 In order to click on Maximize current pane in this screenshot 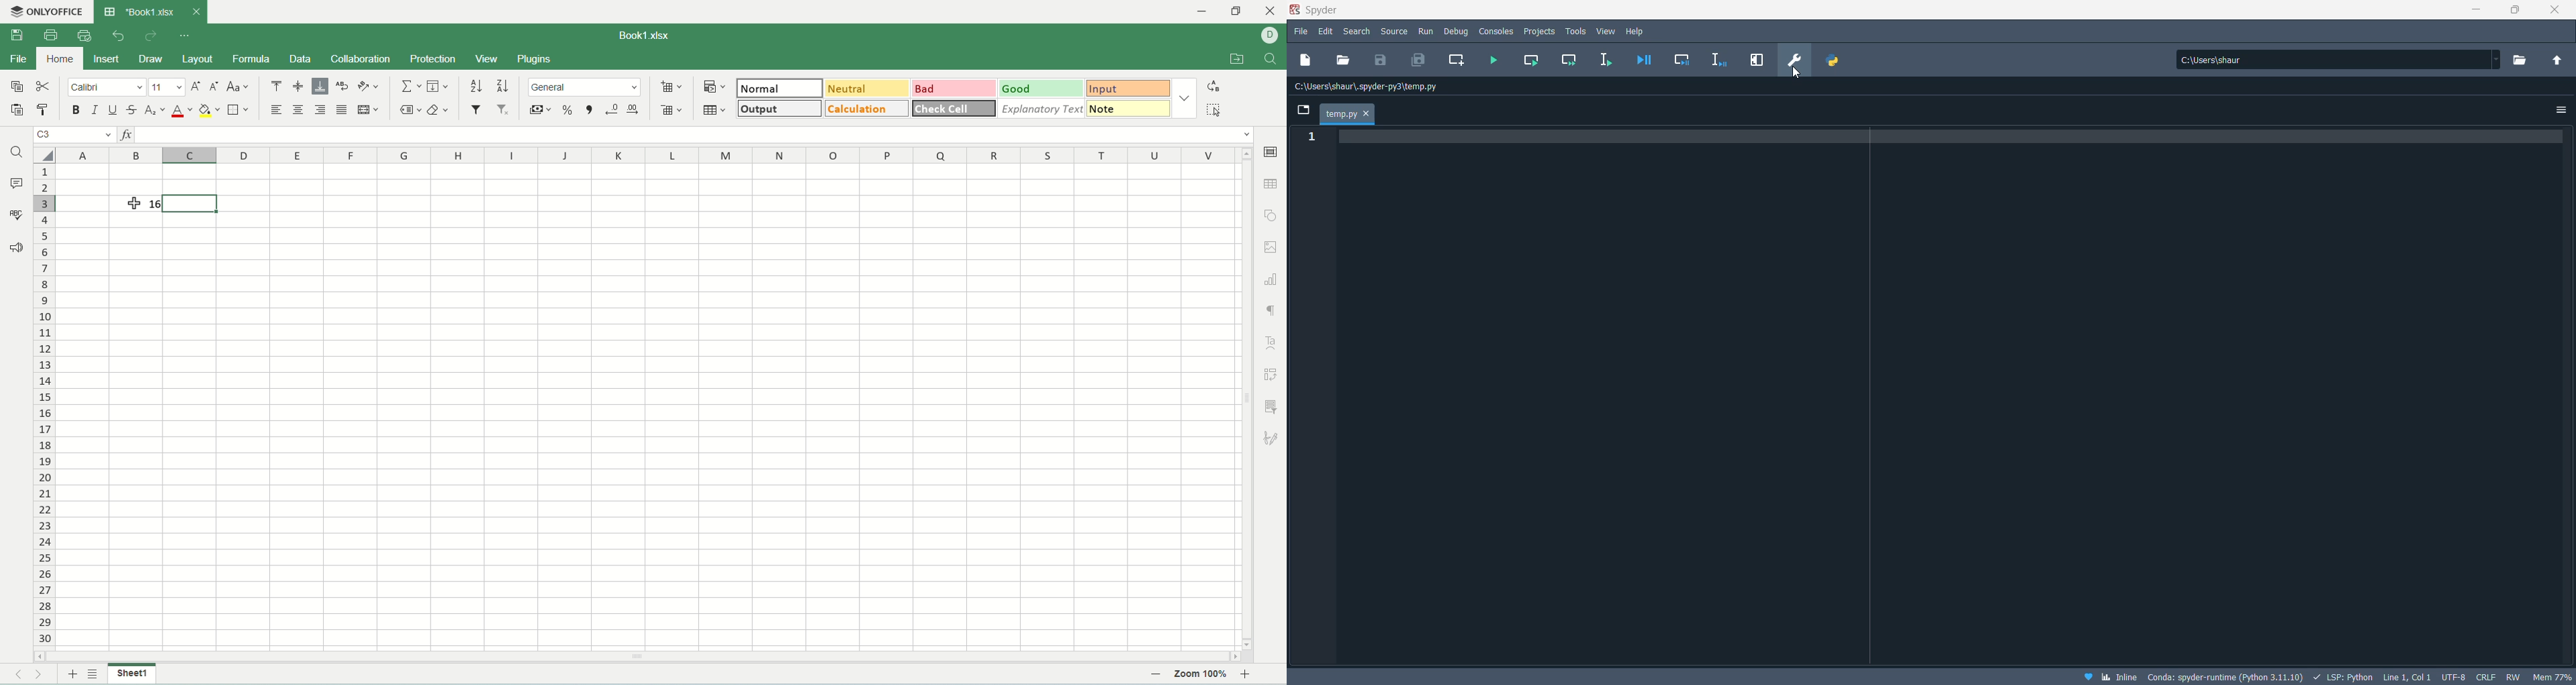, I will do `click(1757, 60)`.